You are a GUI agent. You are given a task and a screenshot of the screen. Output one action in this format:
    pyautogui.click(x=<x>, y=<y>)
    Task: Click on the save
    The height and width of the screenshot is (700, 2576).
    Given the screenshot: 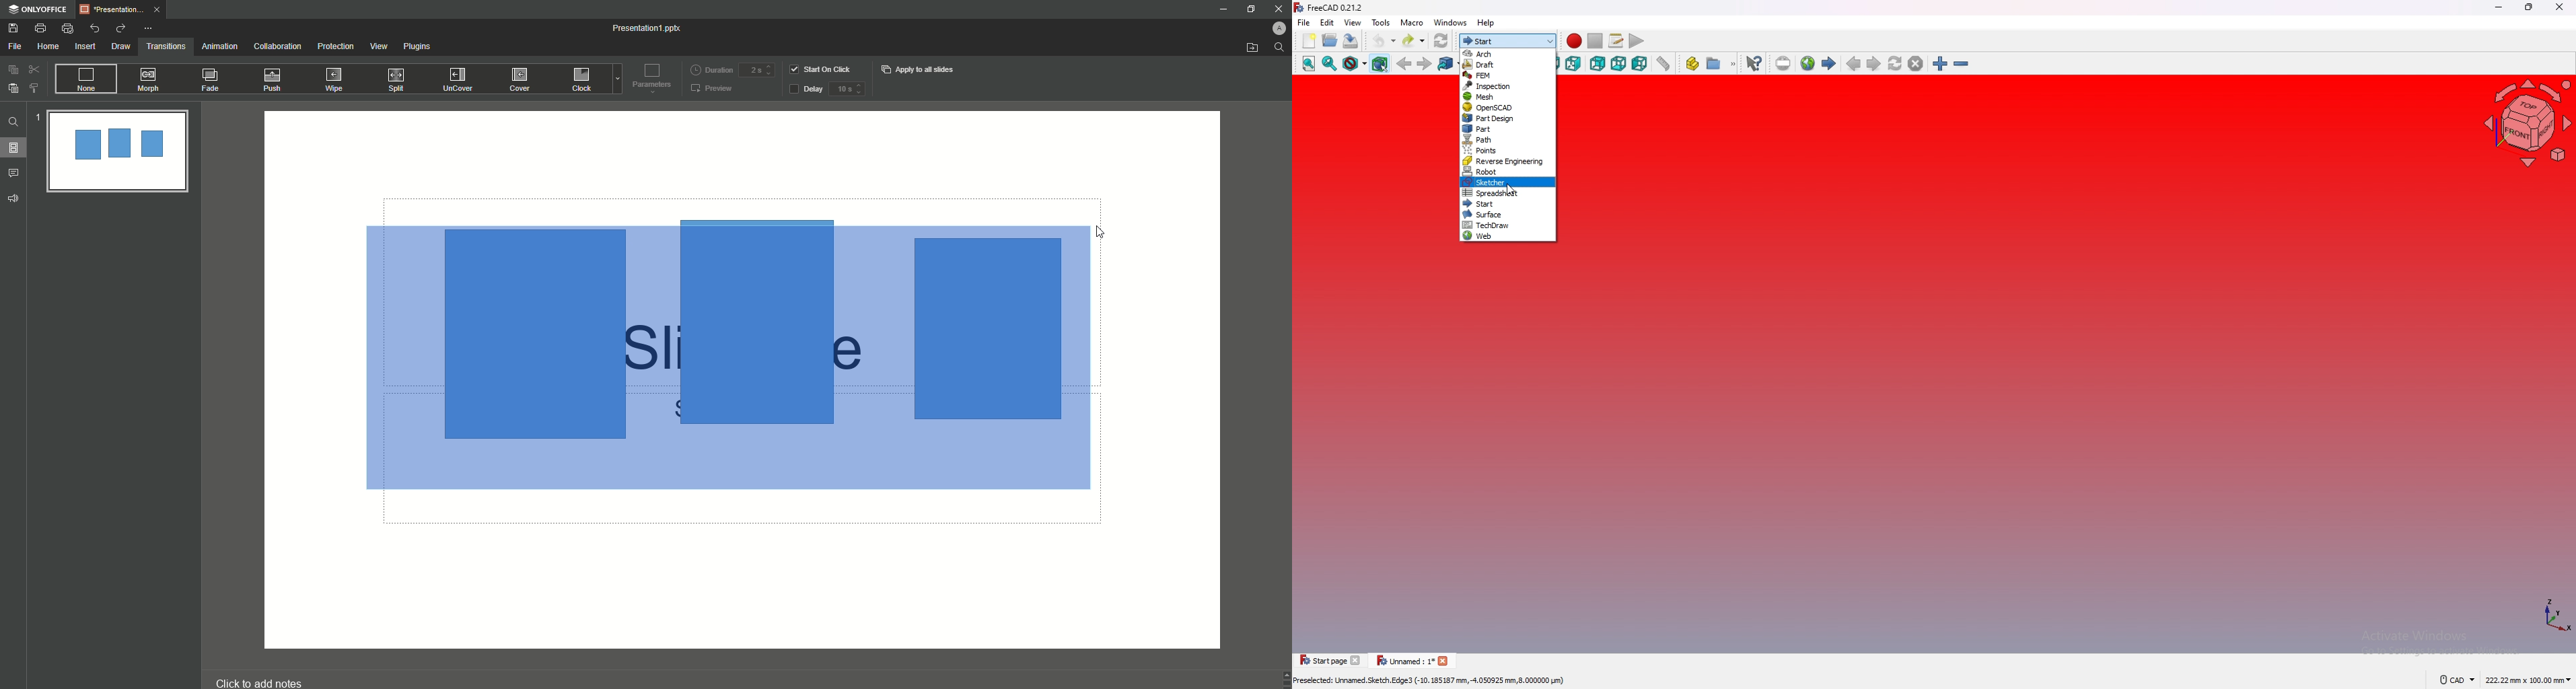 What is the action you would take?
    pyautogui.click(x=1352, y=41)
    